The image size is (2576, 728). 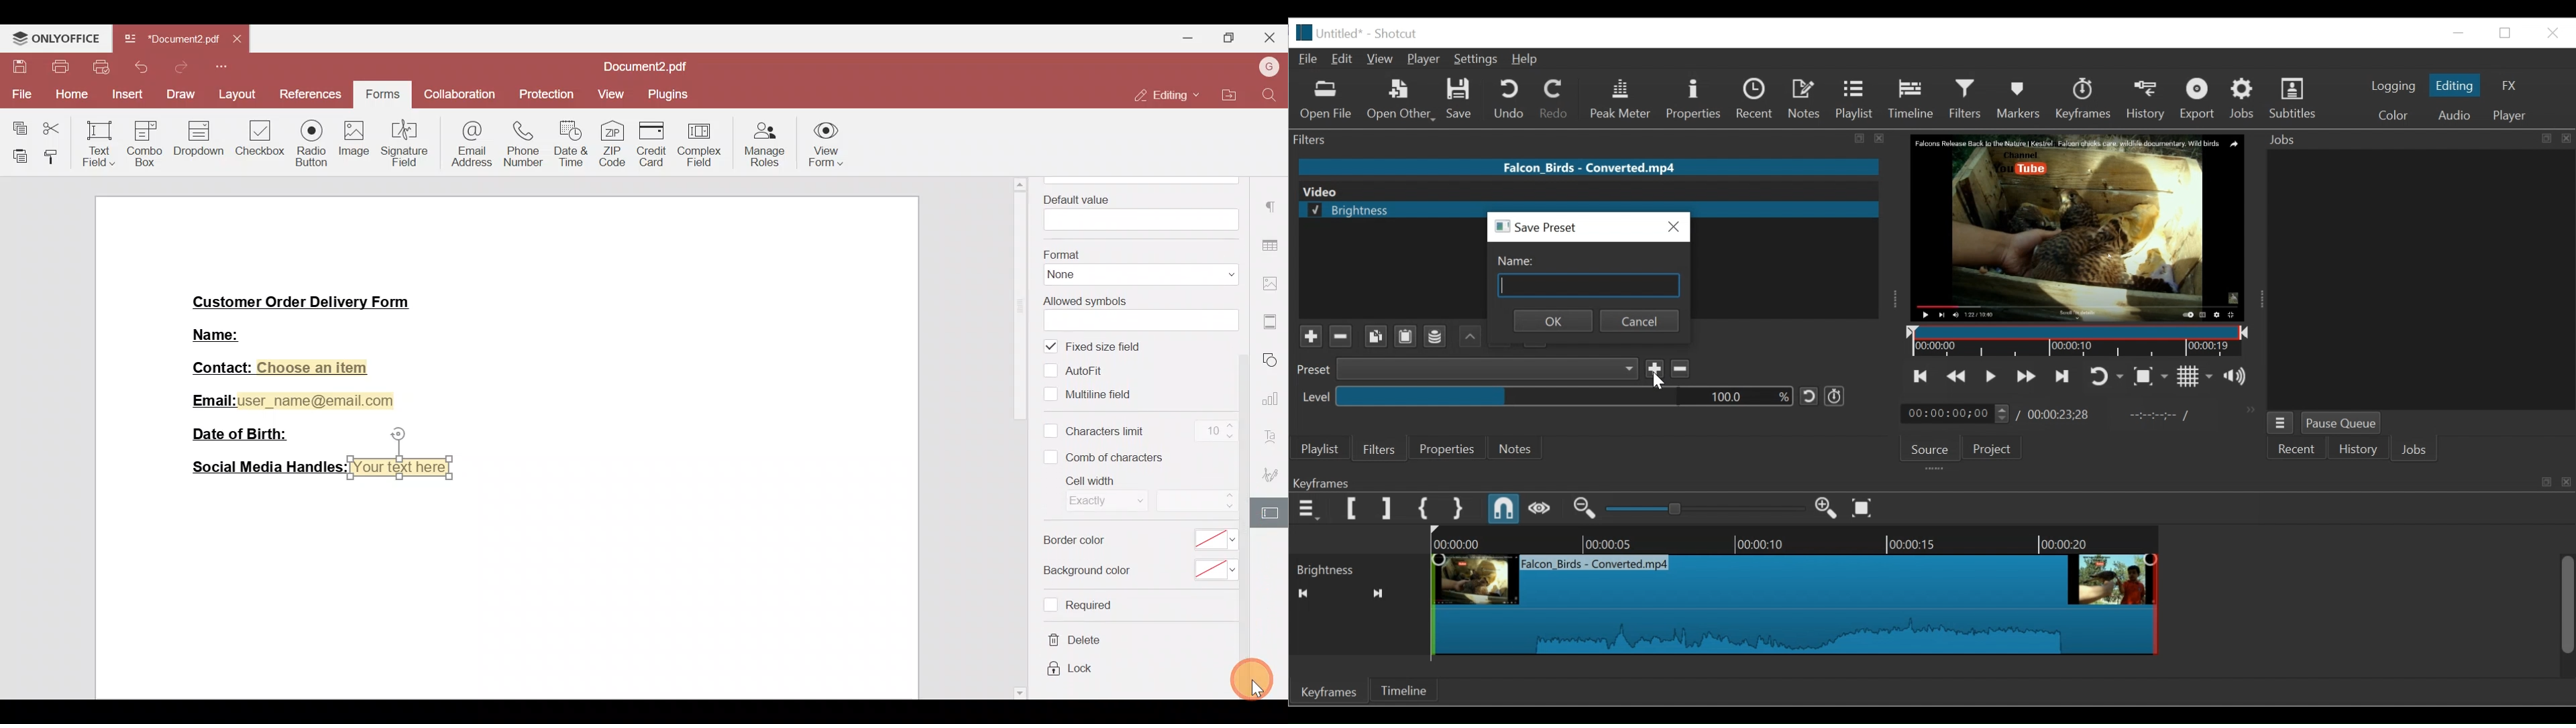 I want to click on minimize, so click(x=2506, y=33).